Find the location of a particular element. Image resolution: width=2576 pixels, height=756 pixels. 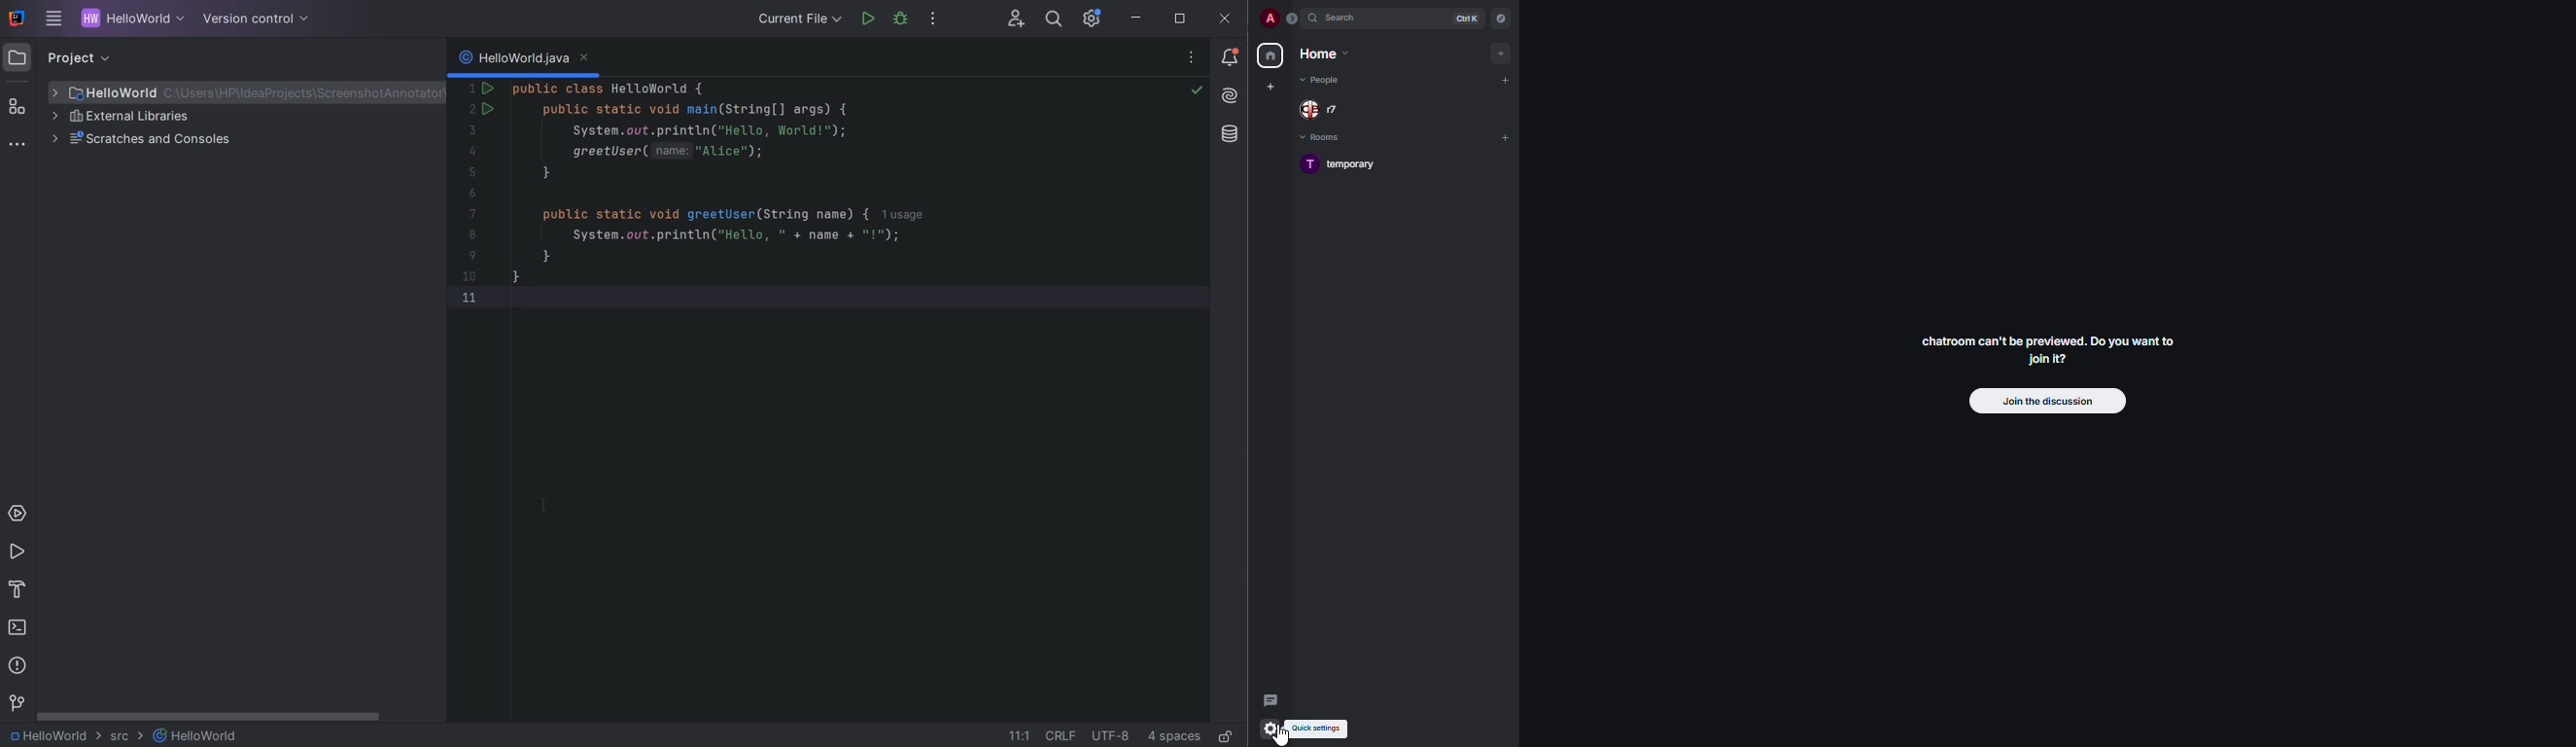

GO TO LINE is located at coordinates (1019, 733).